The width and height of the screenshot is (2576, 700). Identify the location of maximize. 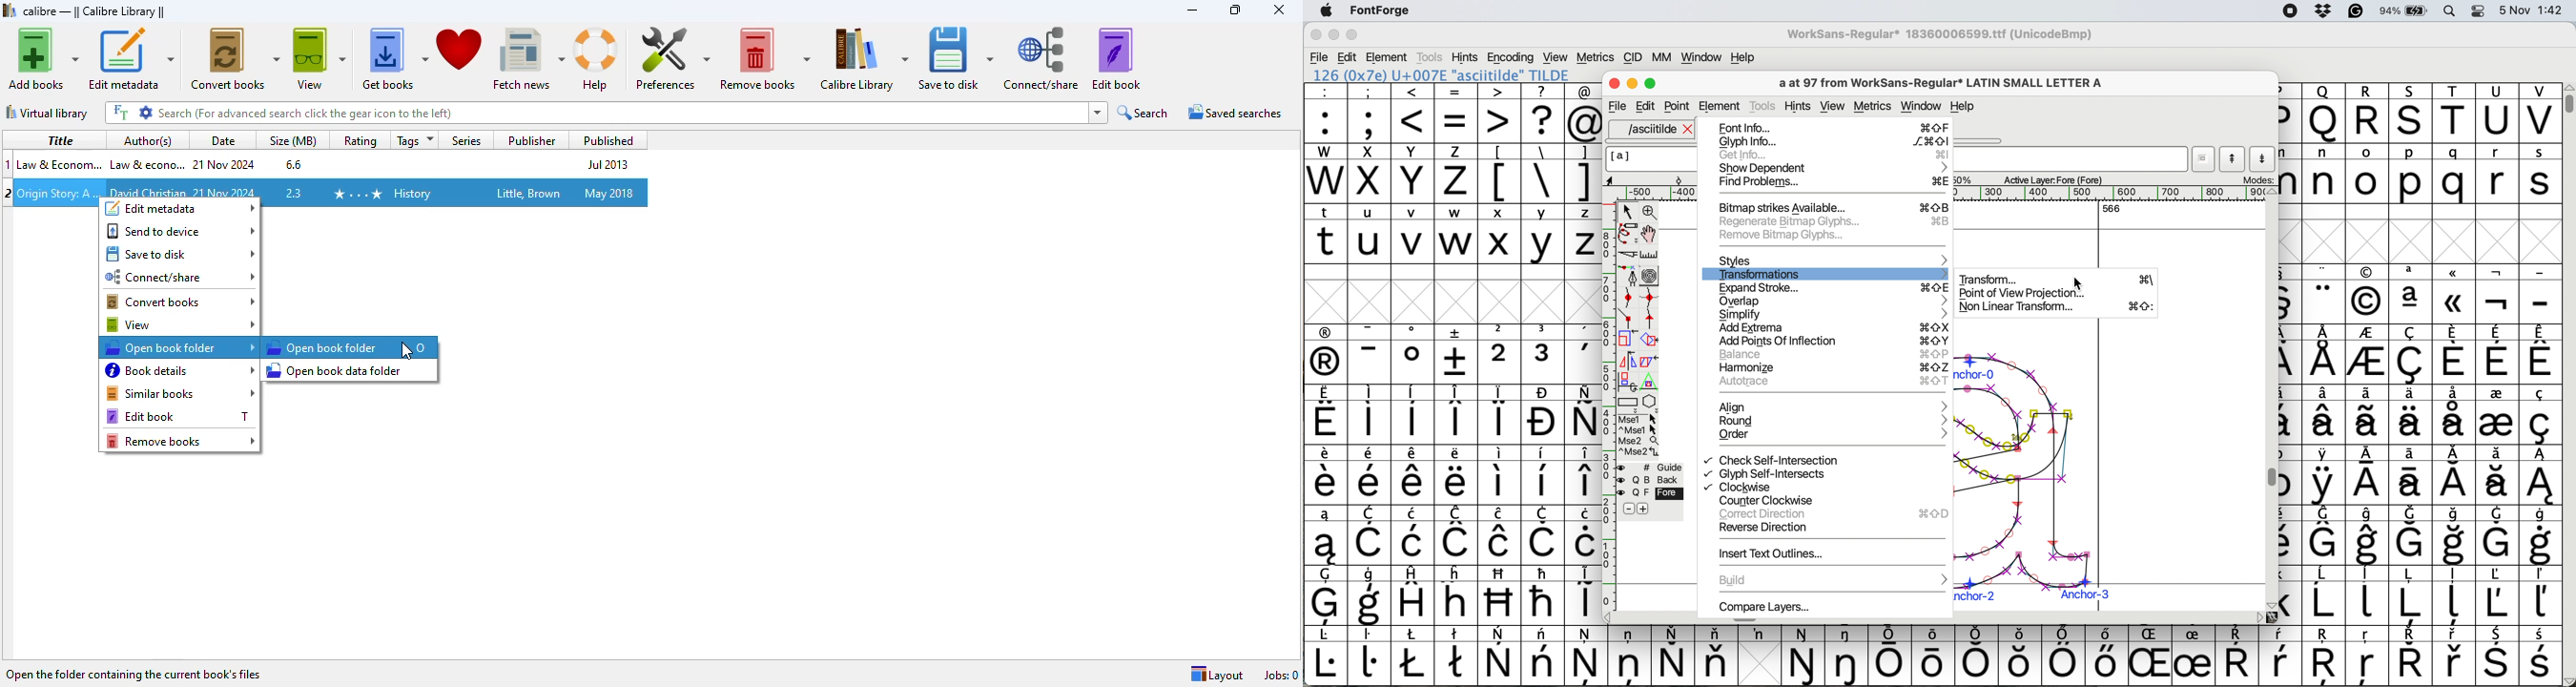
(1234, 10).